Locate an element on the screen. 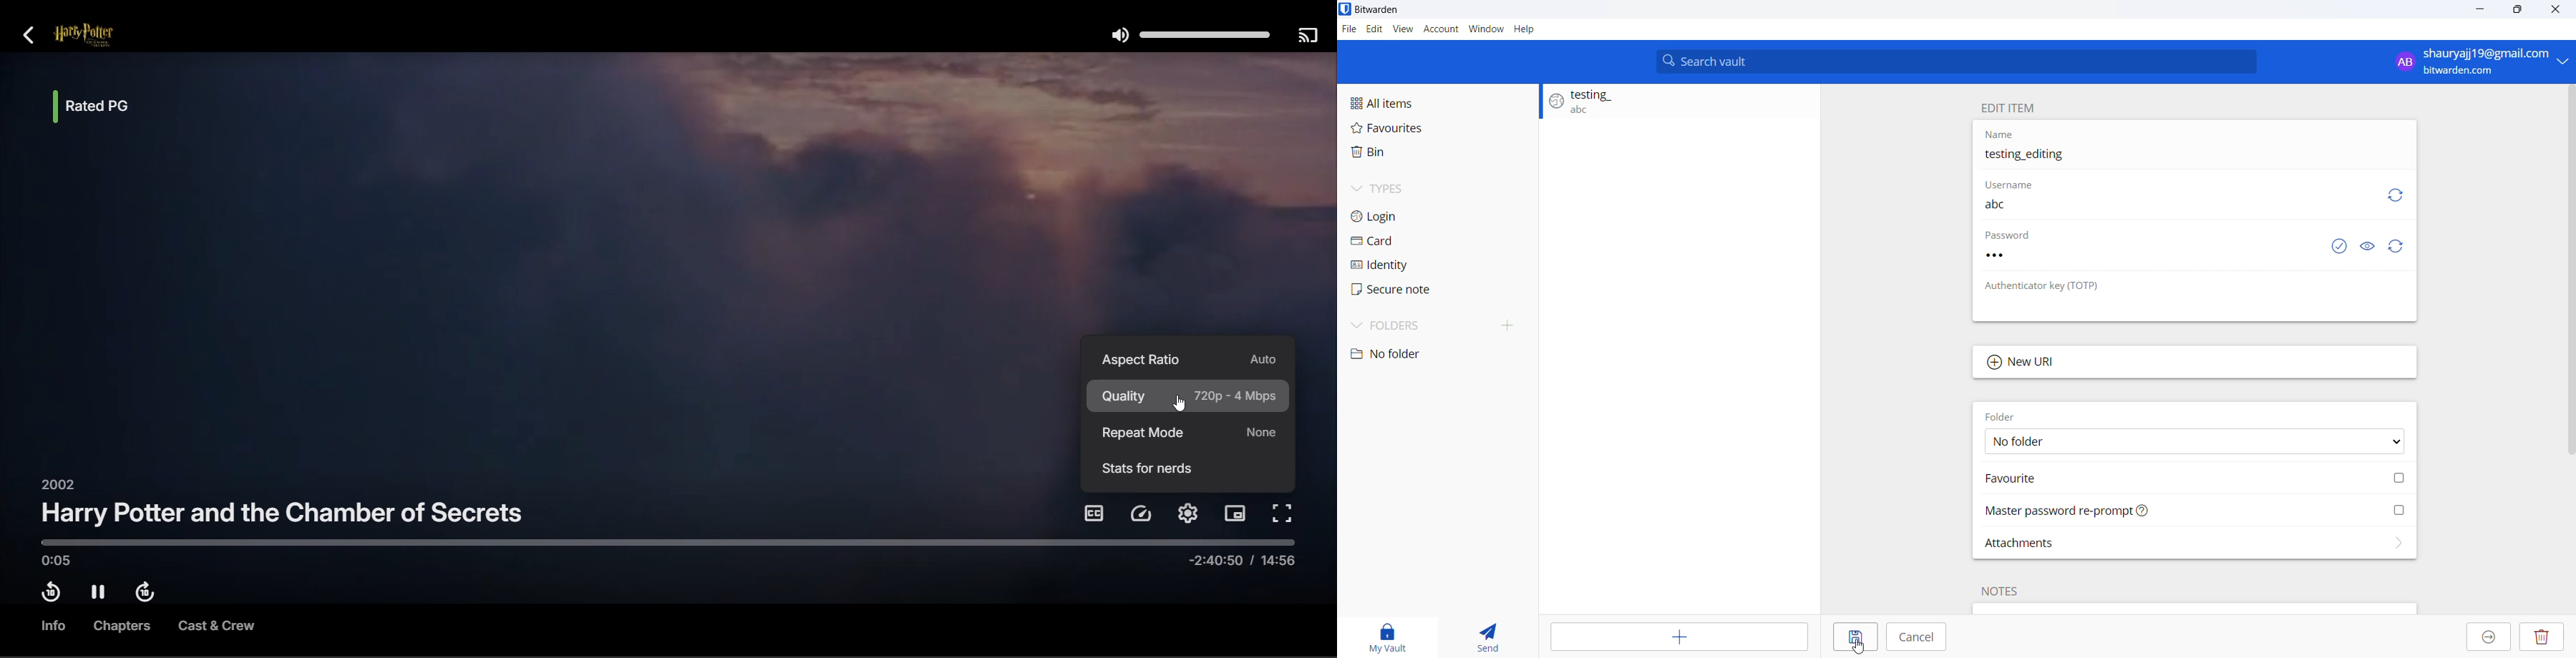  Authenticator key is located at coordinates (2040, 287).